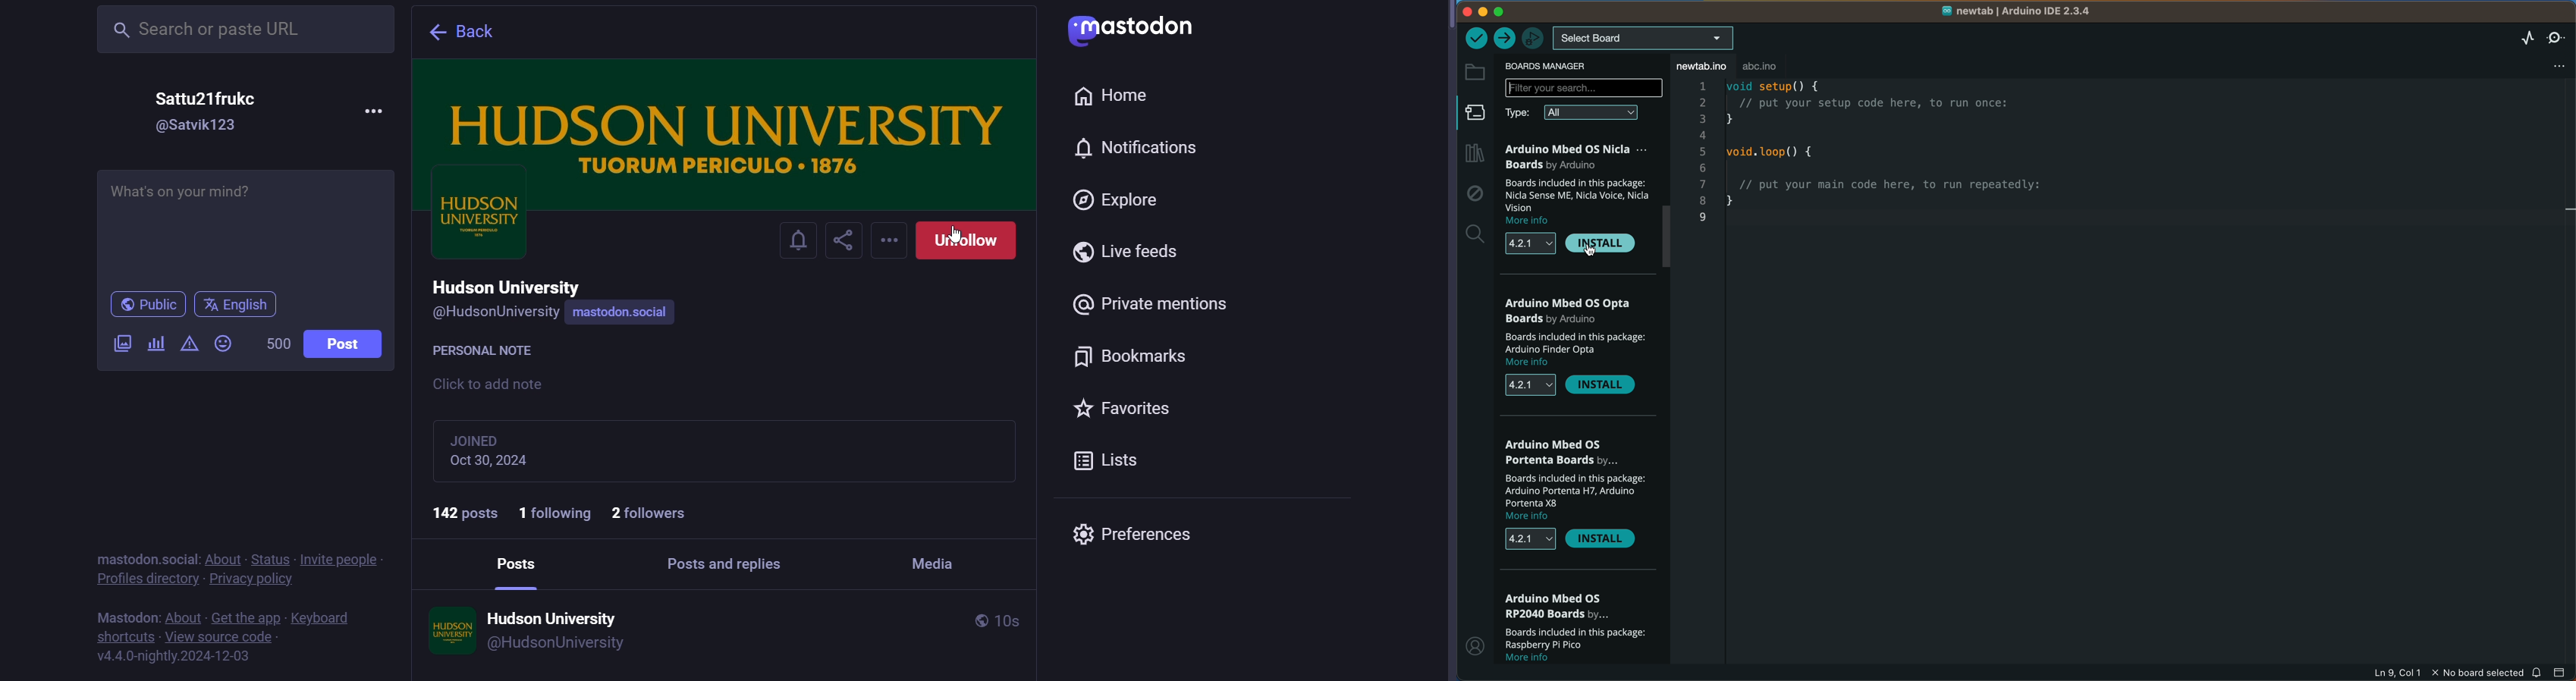 Image resolution: width=2576 pixels, height=700 pixels. Describe the element at coordinates (487, 348) in the screenshot. I see `personal note` at that location.